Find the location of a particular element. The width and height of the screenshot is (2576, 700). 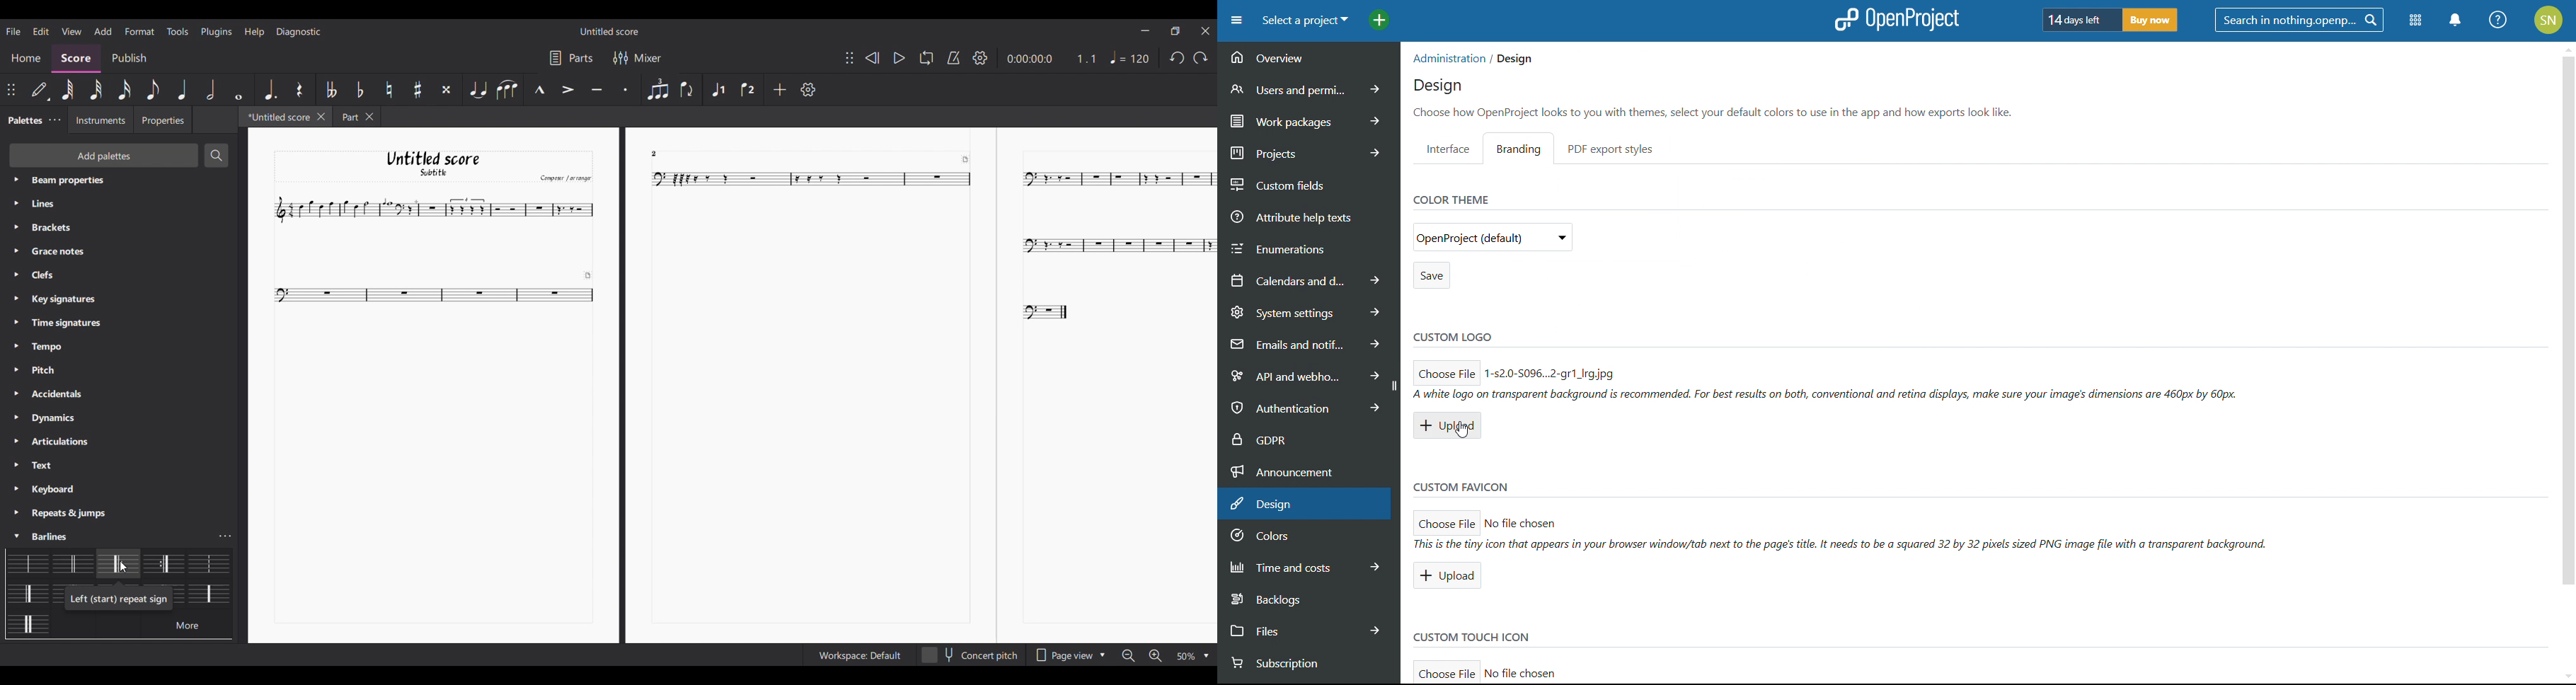

Palette settings is located at coordinates (47, 346).